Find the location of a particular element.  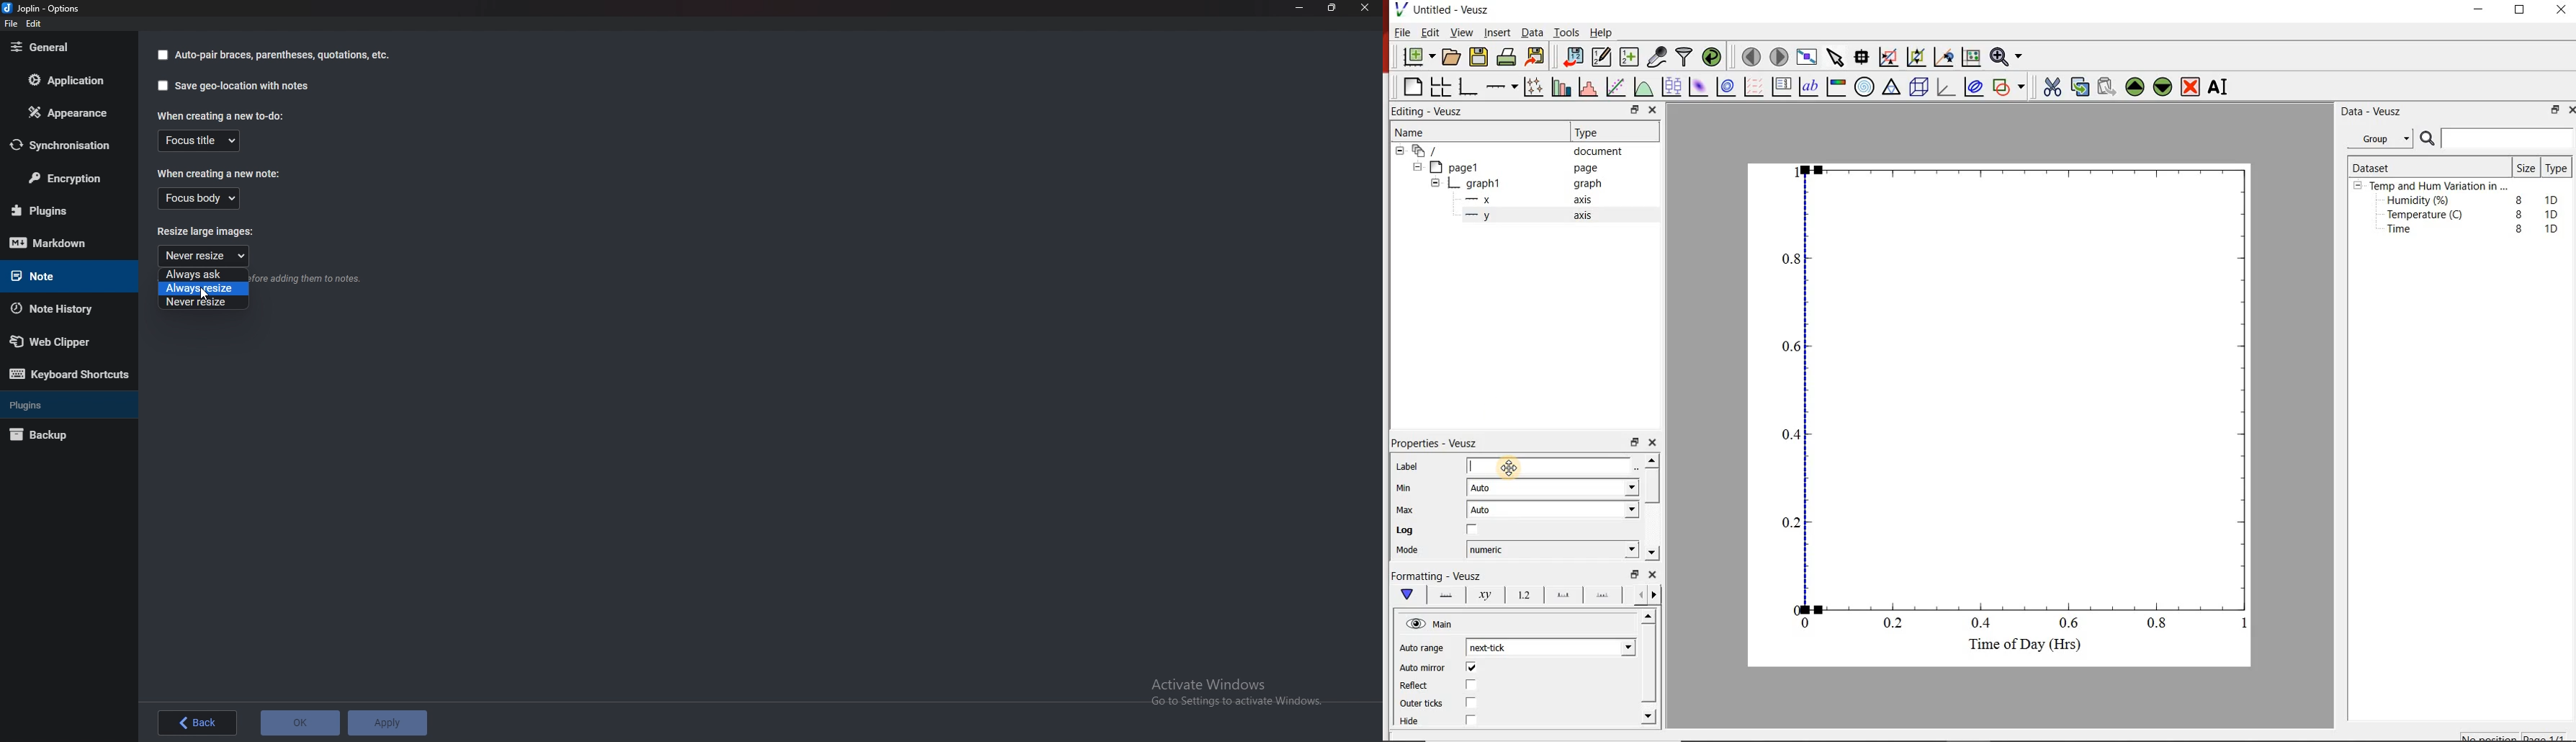

When creating a new to do is located at coordinates (225, 115).